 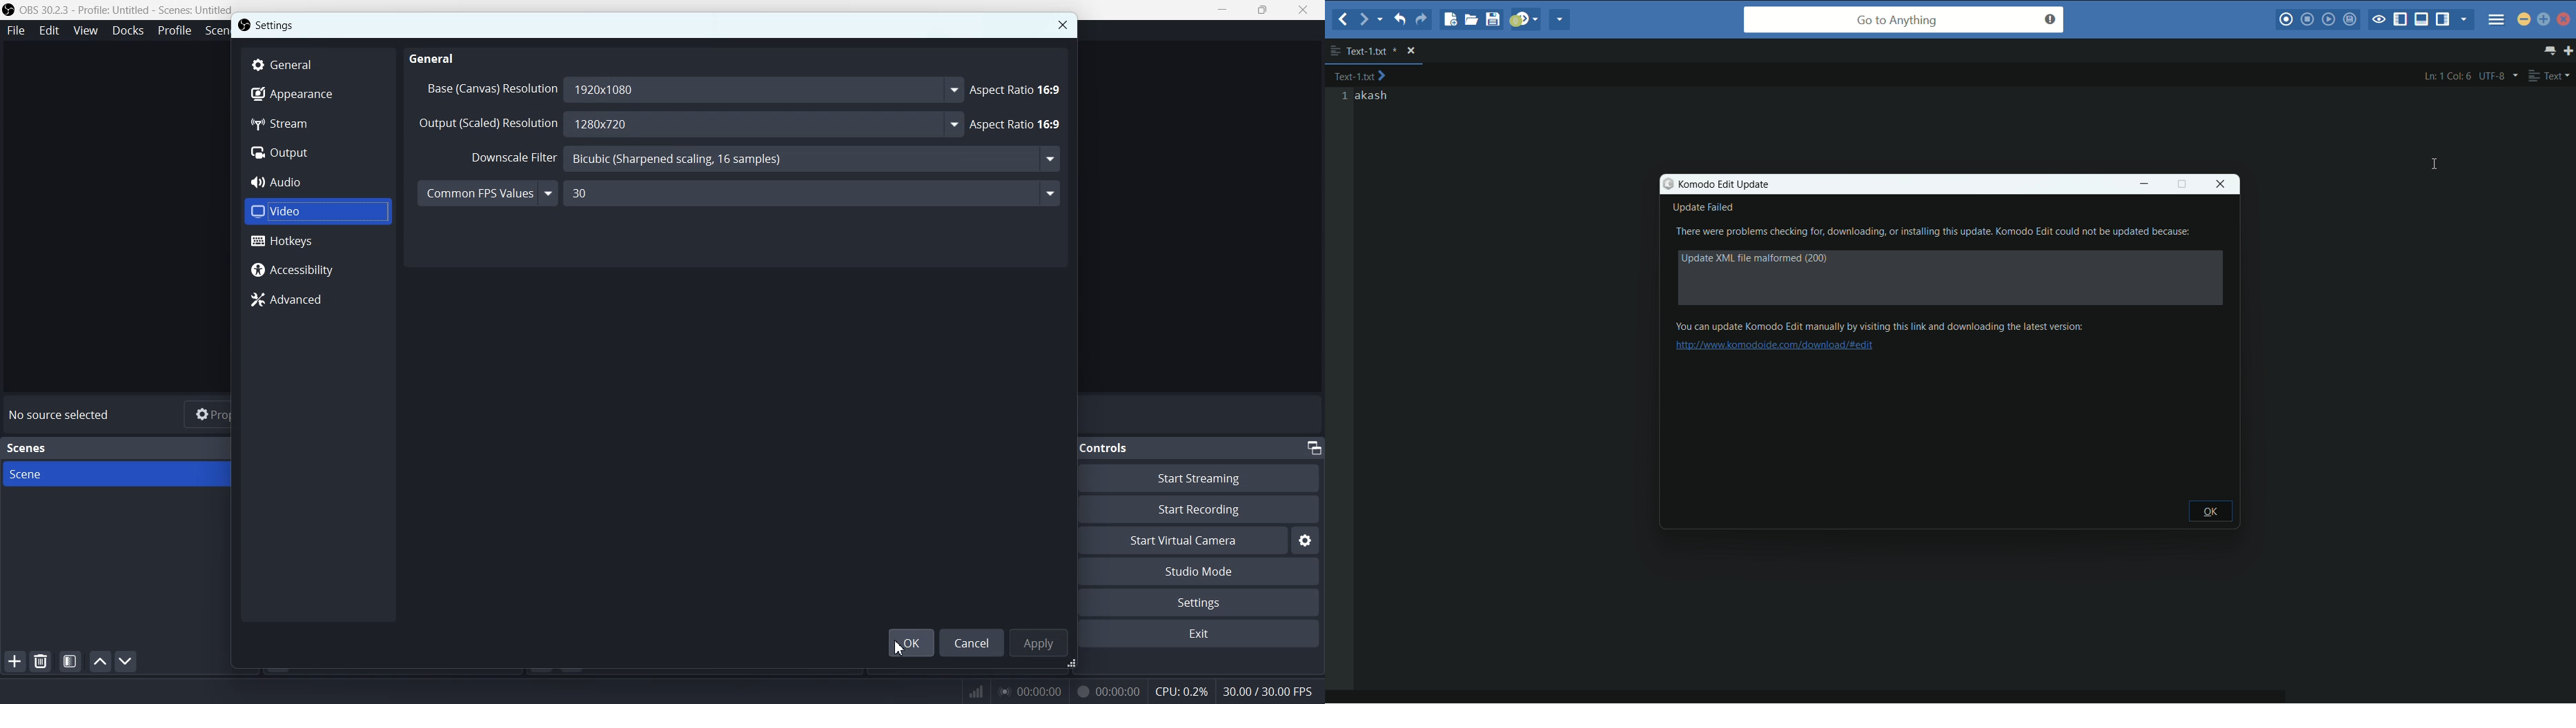 What do you see at coordinates (317, 96) in the screenshot?
I see `Appearance` at bounding box center [317, 96].